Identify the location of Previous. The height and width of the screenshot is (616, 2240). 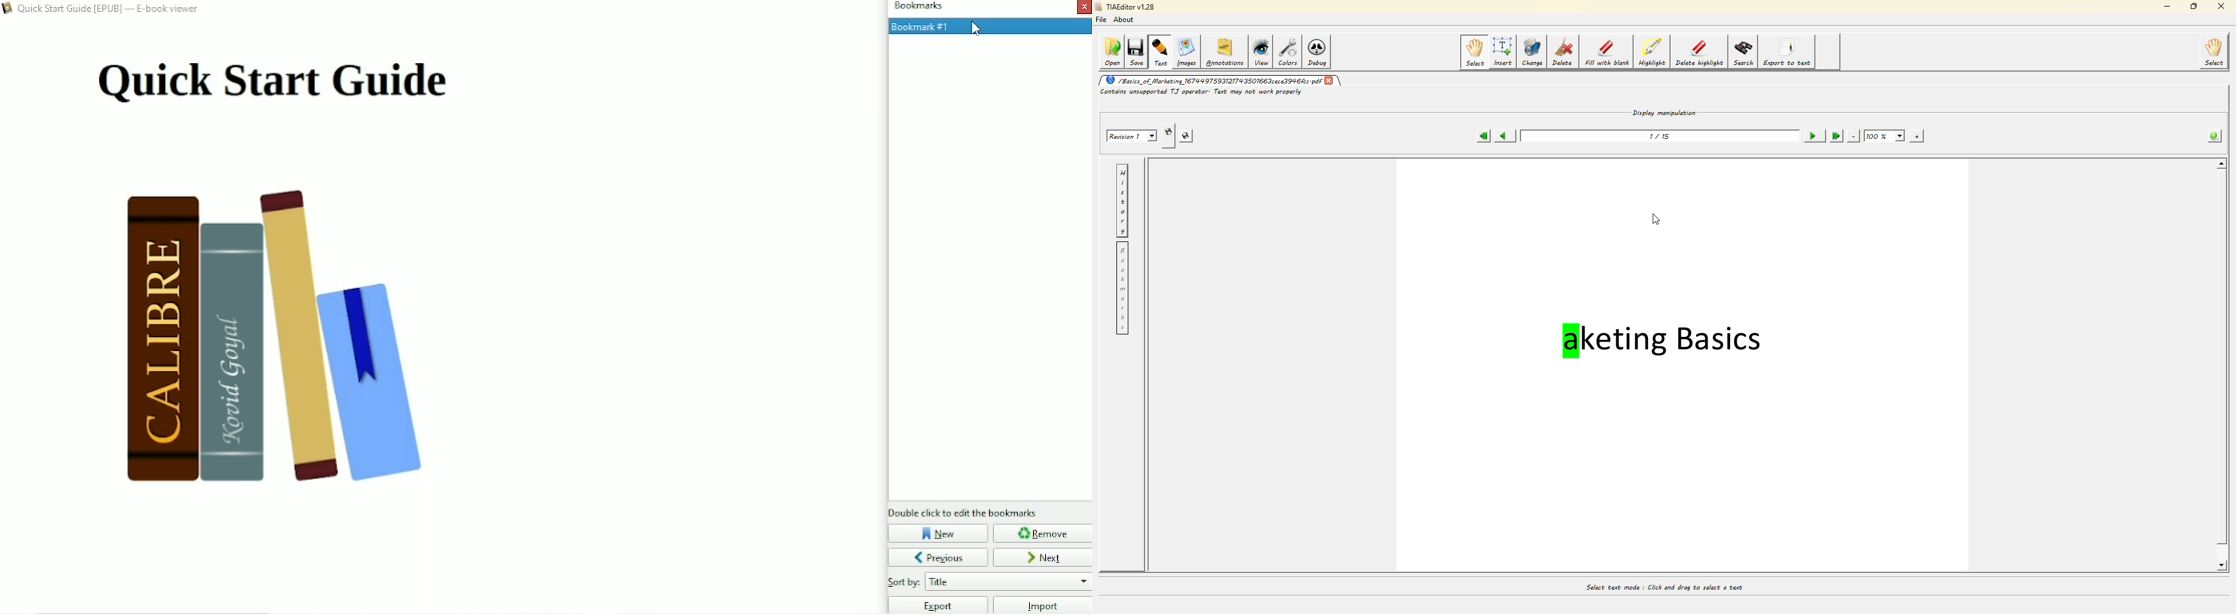
(938, 557).